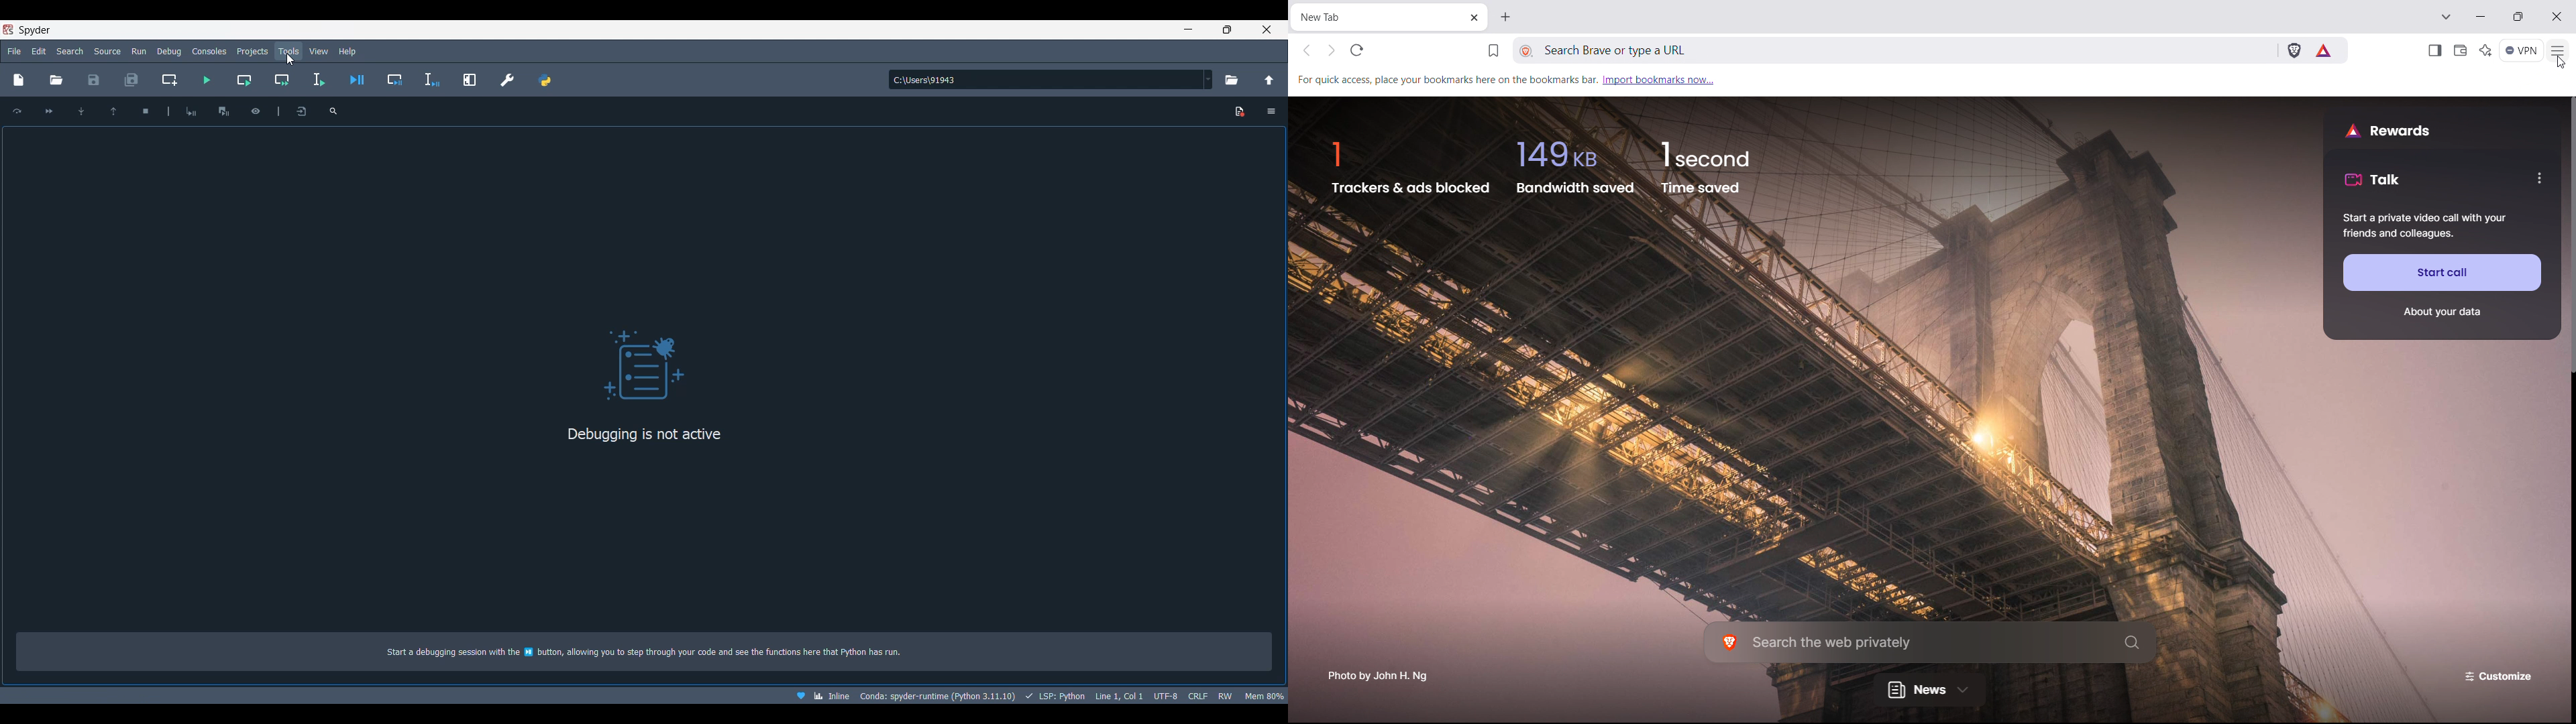 The height and width of the screenshot is (728, 2576). Describe the element at coordinates (1263, 696) in the screenshot. I see `Mem 80%` at that location.